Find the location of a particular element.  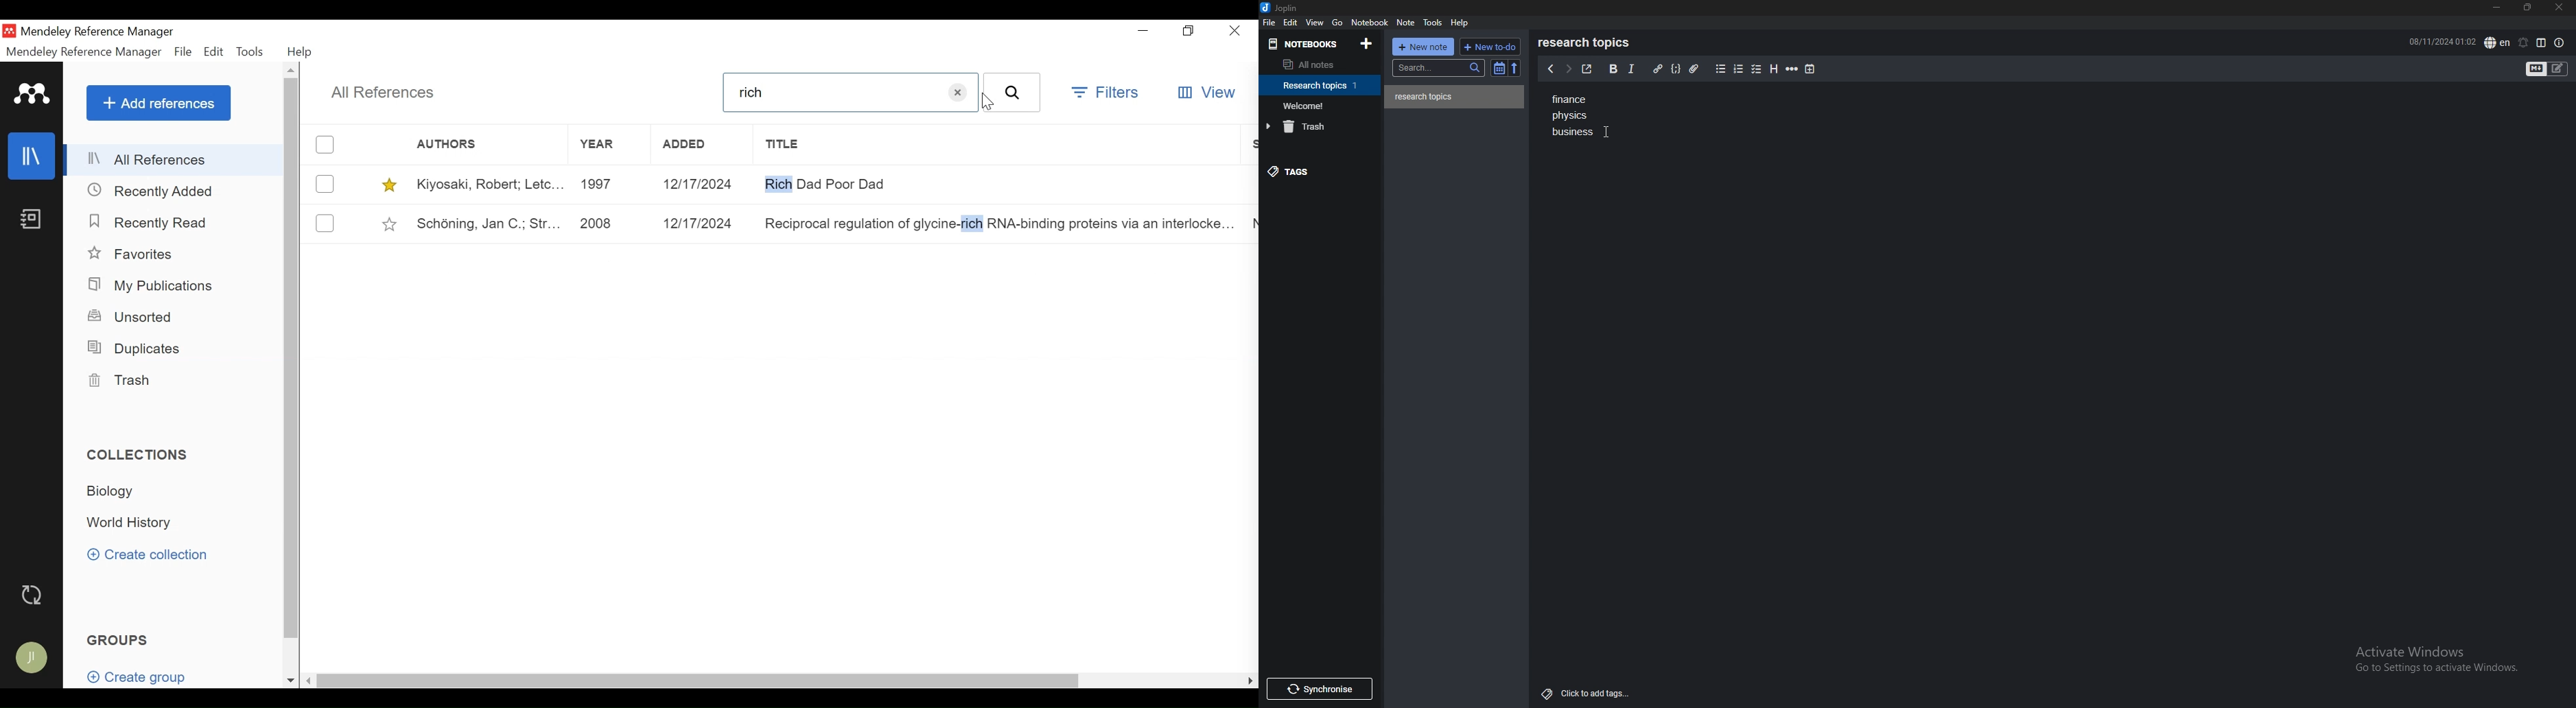

notebooks is located at coordinates (1305, 43).